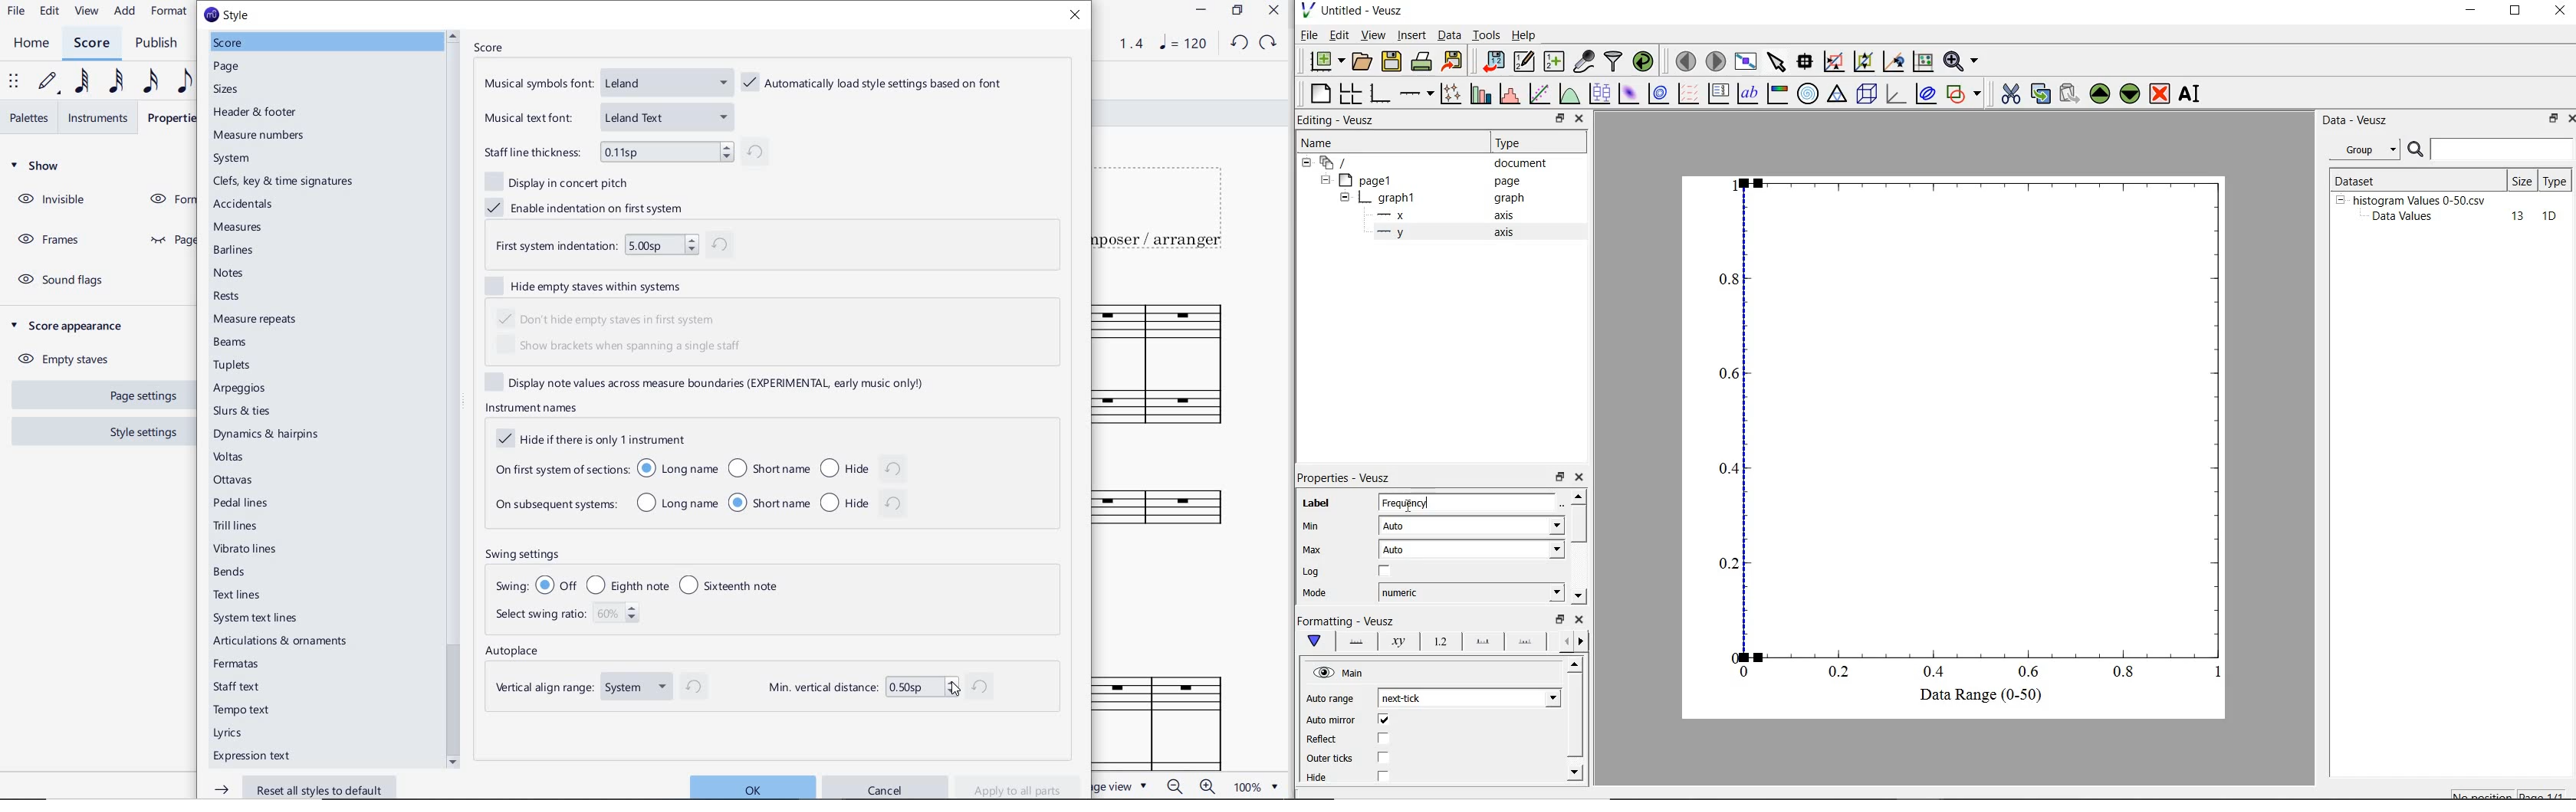 This screenshot has width=2576, height=812. I want to click on STYLE SETTINGS, so click(142, 431).